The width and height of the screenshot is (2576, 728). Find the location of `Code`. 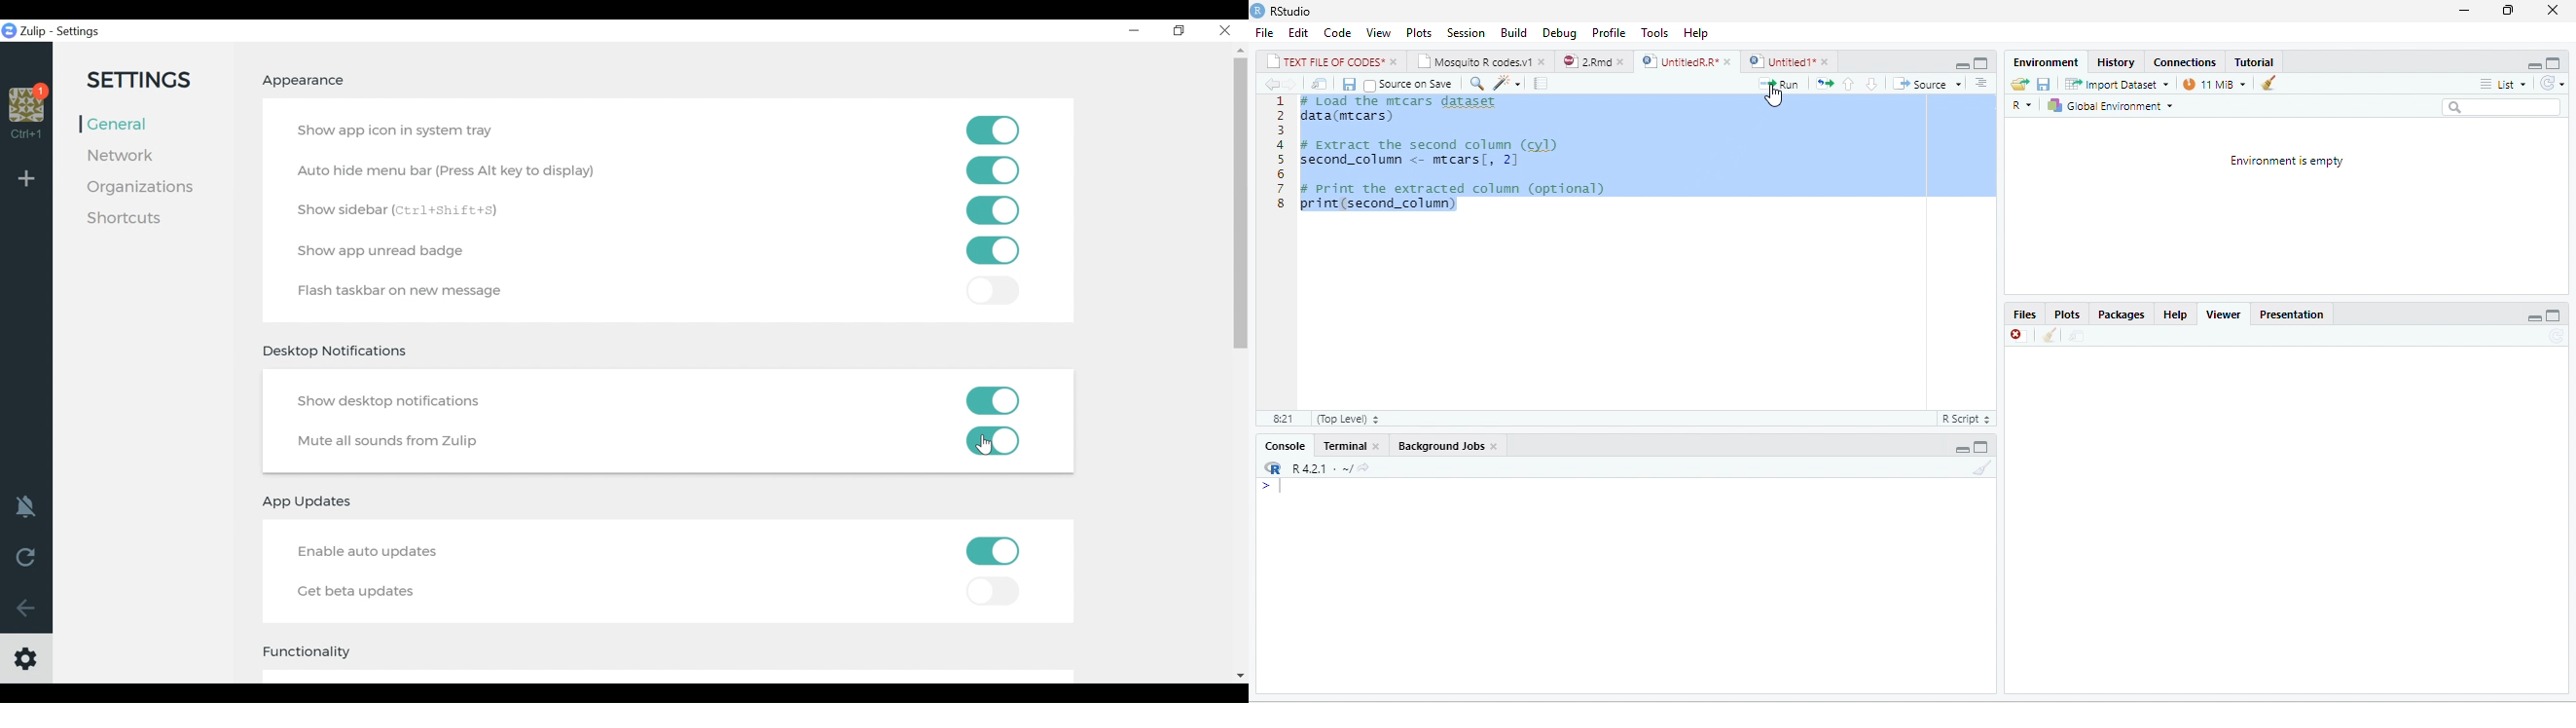

Code is located at coordinates (1336, 31).